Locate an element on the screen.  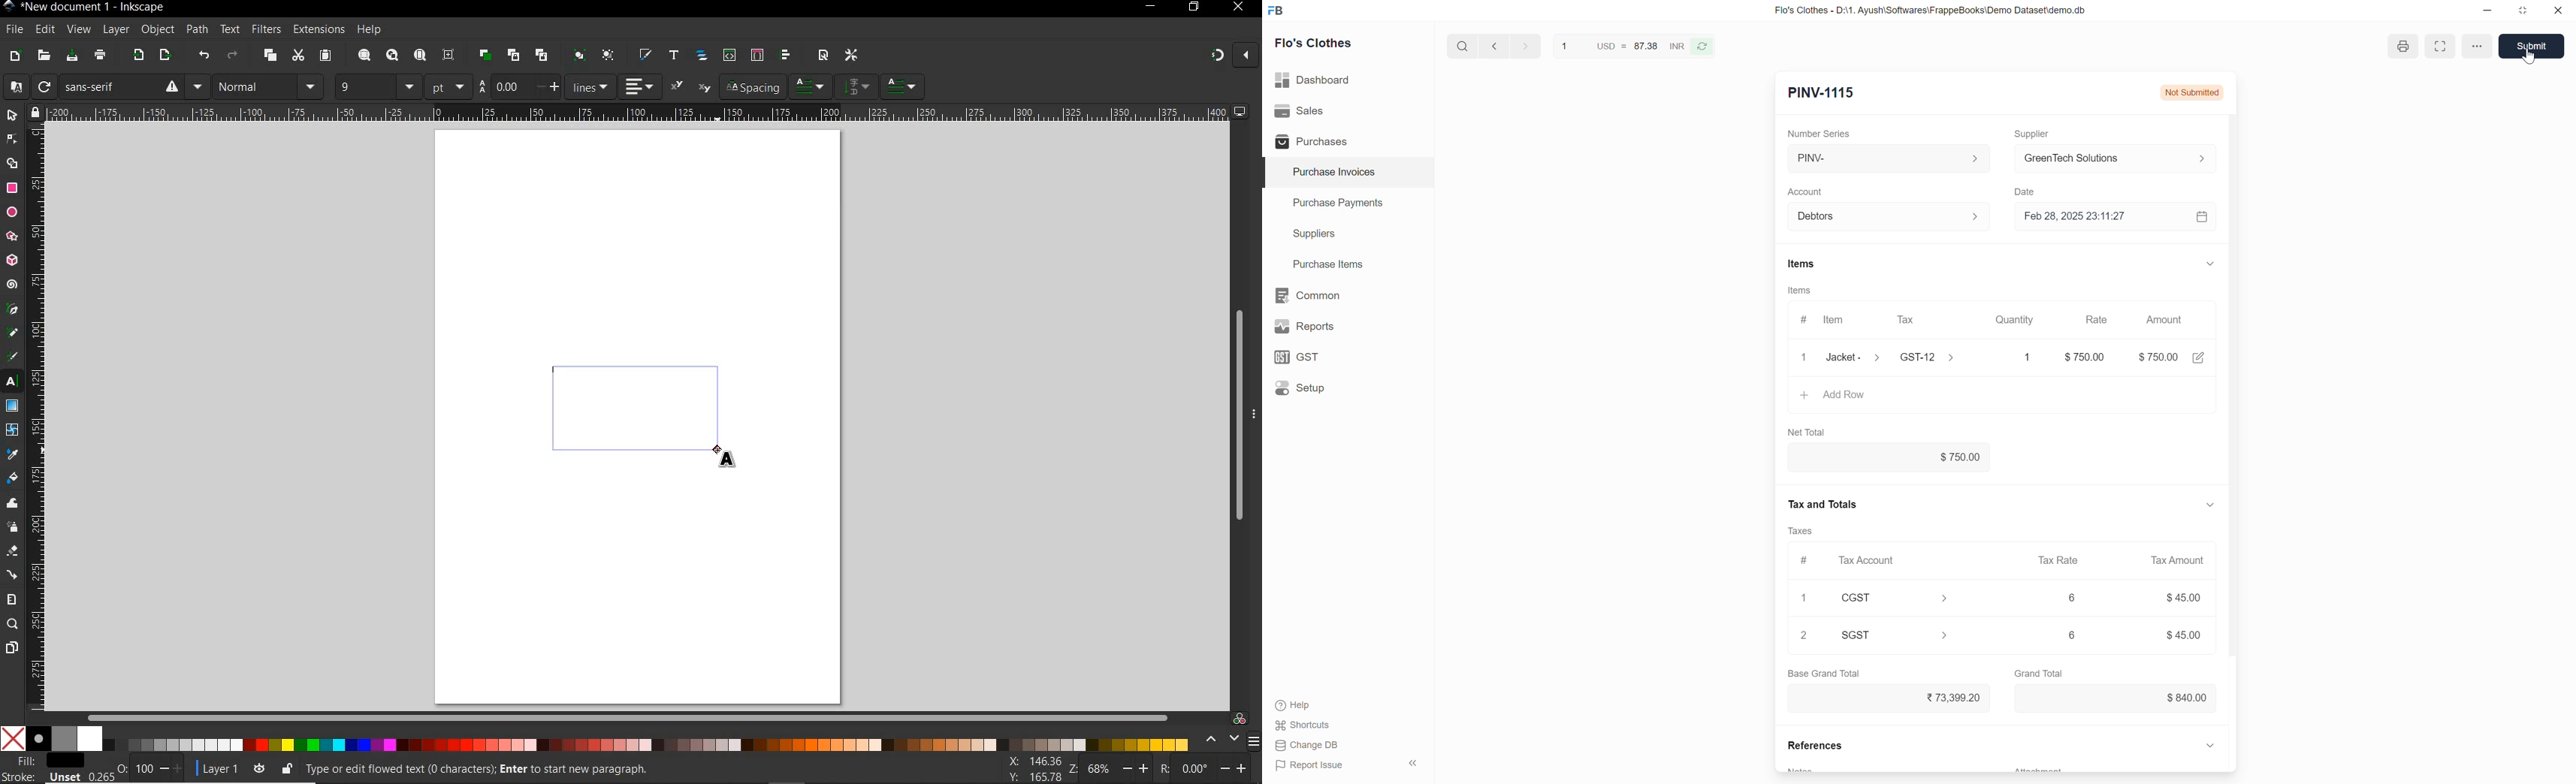
layer is located at coordinates (112, 29).